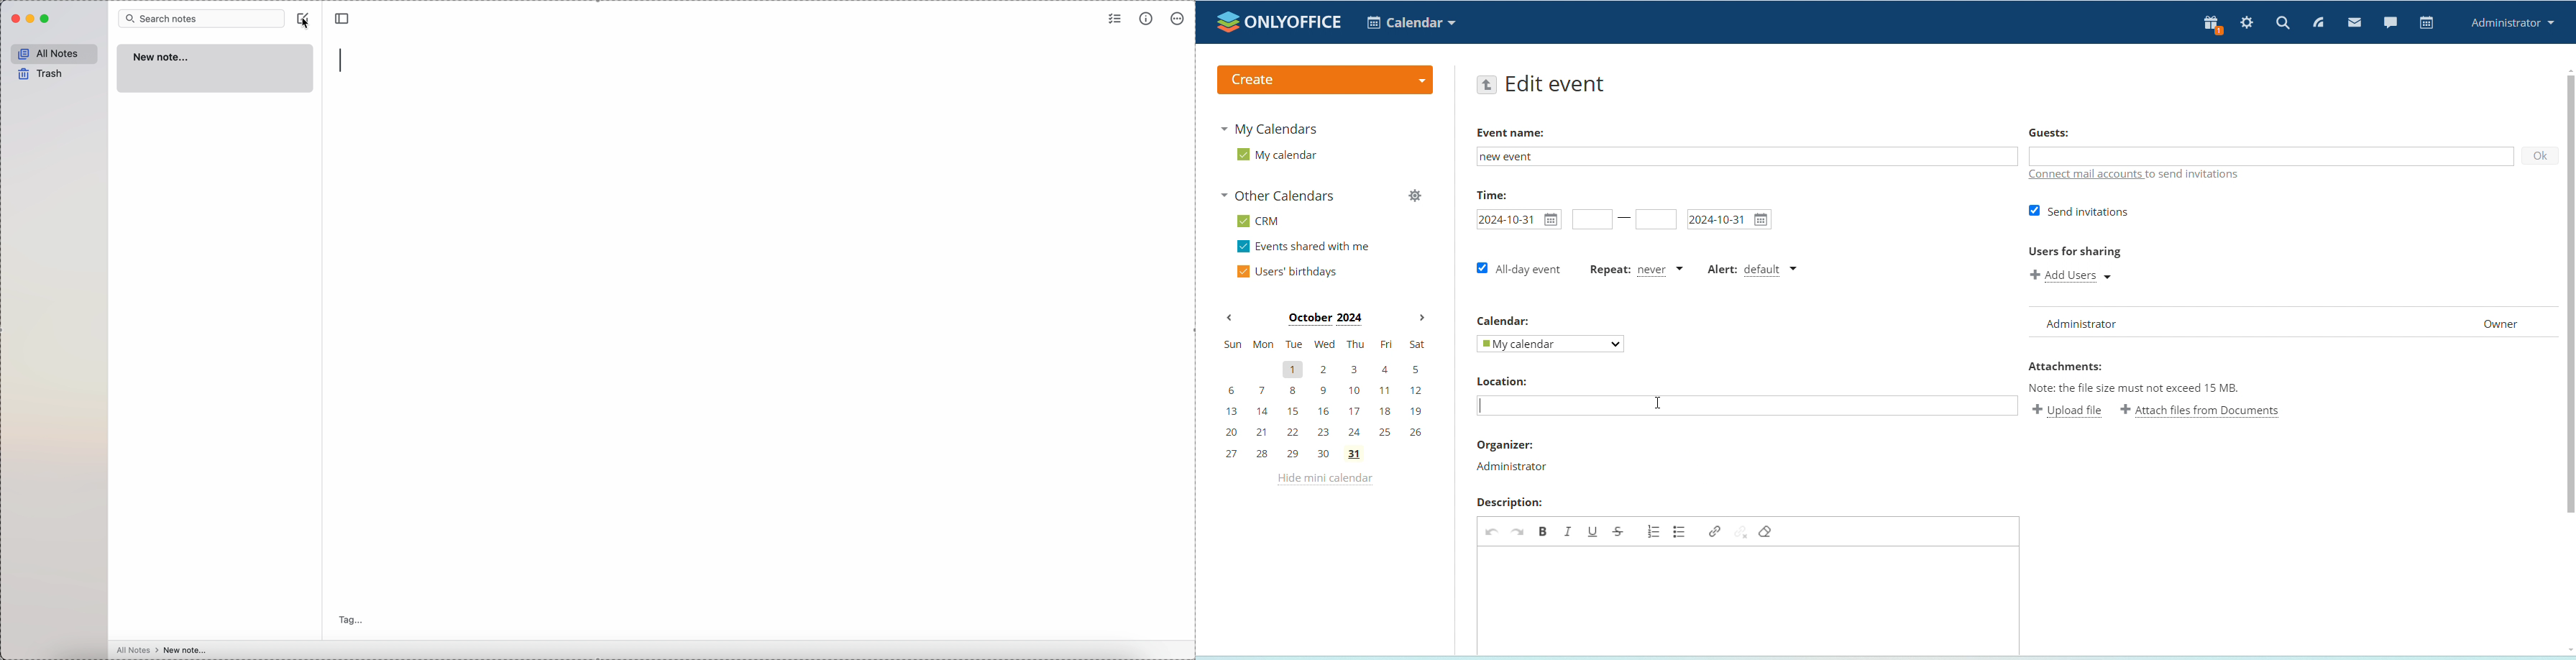 Image resolution: width=2576 pixels, height=672 pixels. I want to click on trash, so click(41, 74).